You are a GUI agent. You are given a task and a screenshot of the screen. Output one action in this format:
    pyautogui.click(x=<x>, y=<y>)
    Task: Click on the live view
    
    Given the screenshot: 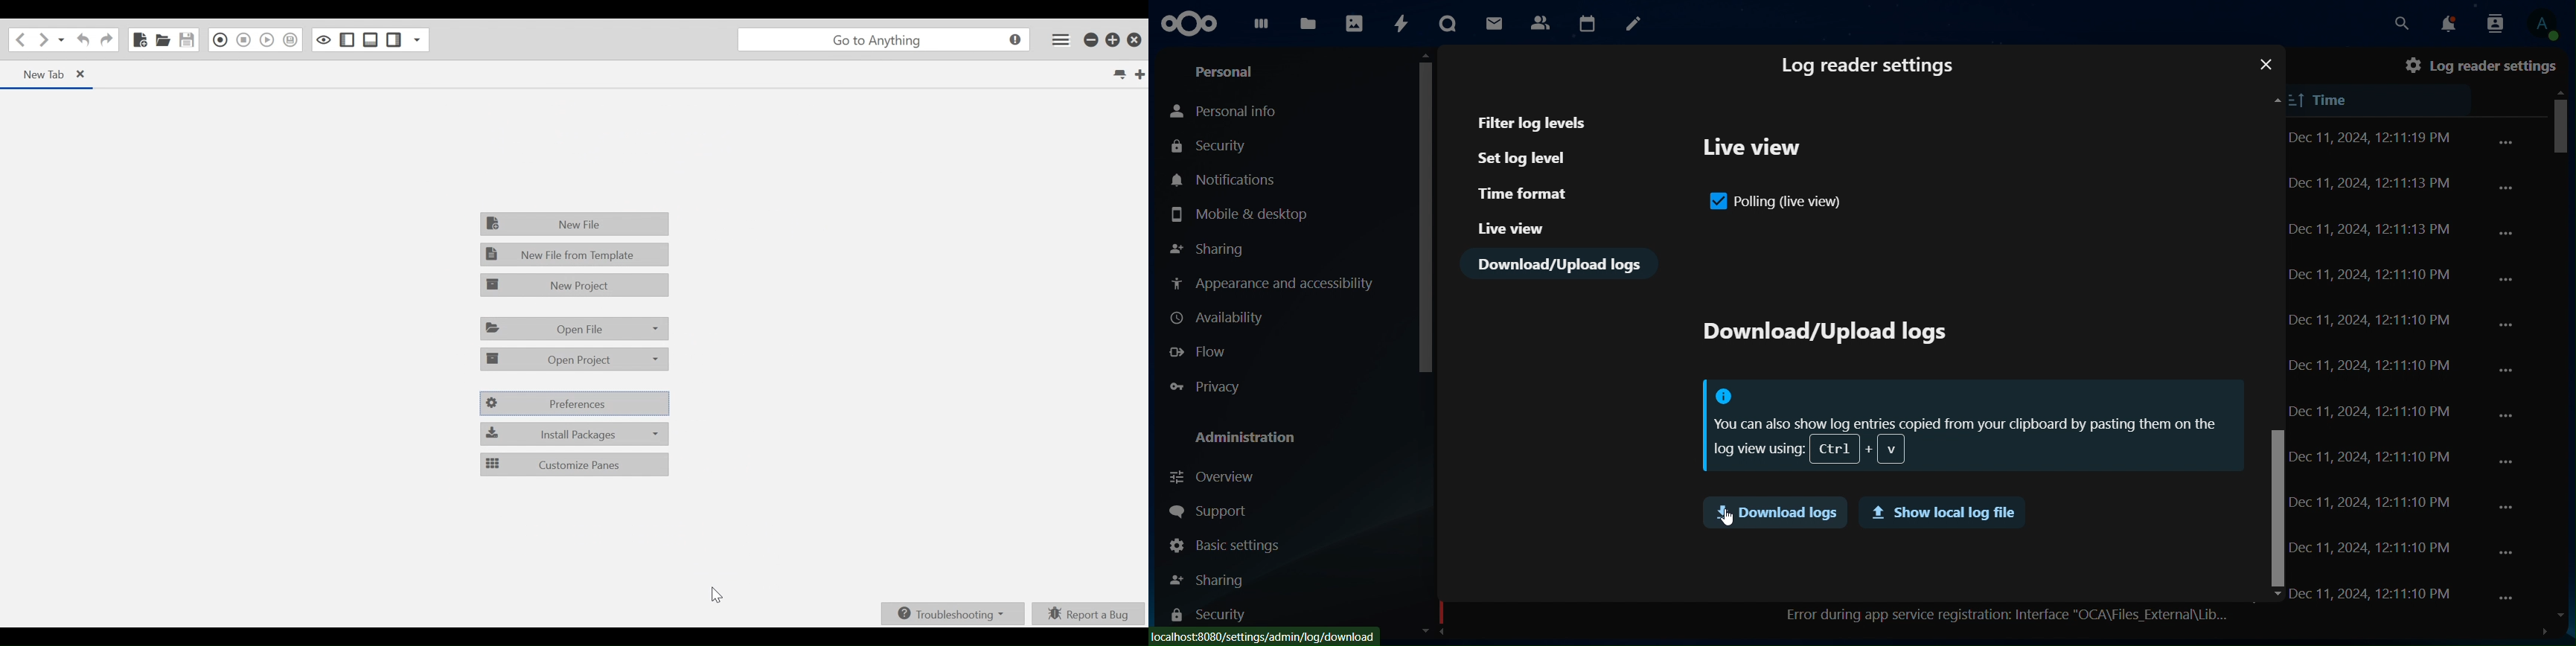 What is the action you would take?
    pyautogui.click(x=1755, y=151)
    